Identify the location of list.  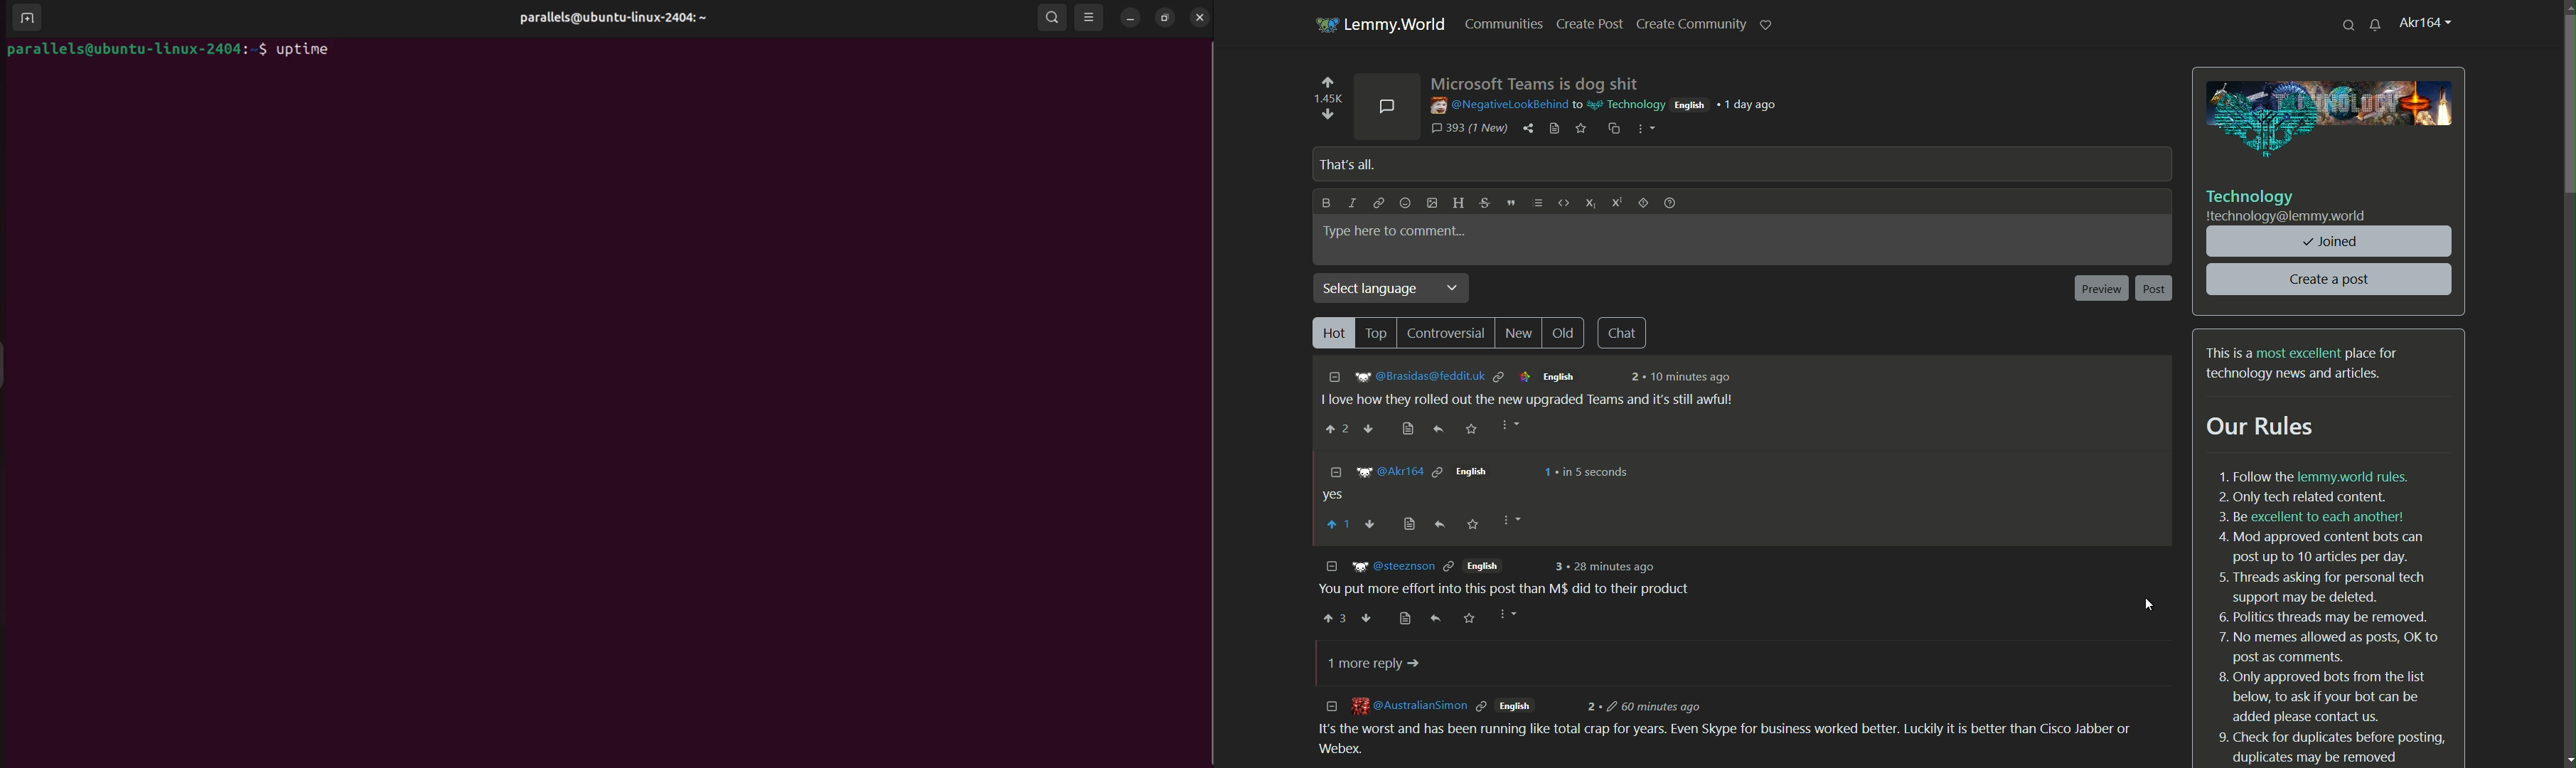
(1538, 203).